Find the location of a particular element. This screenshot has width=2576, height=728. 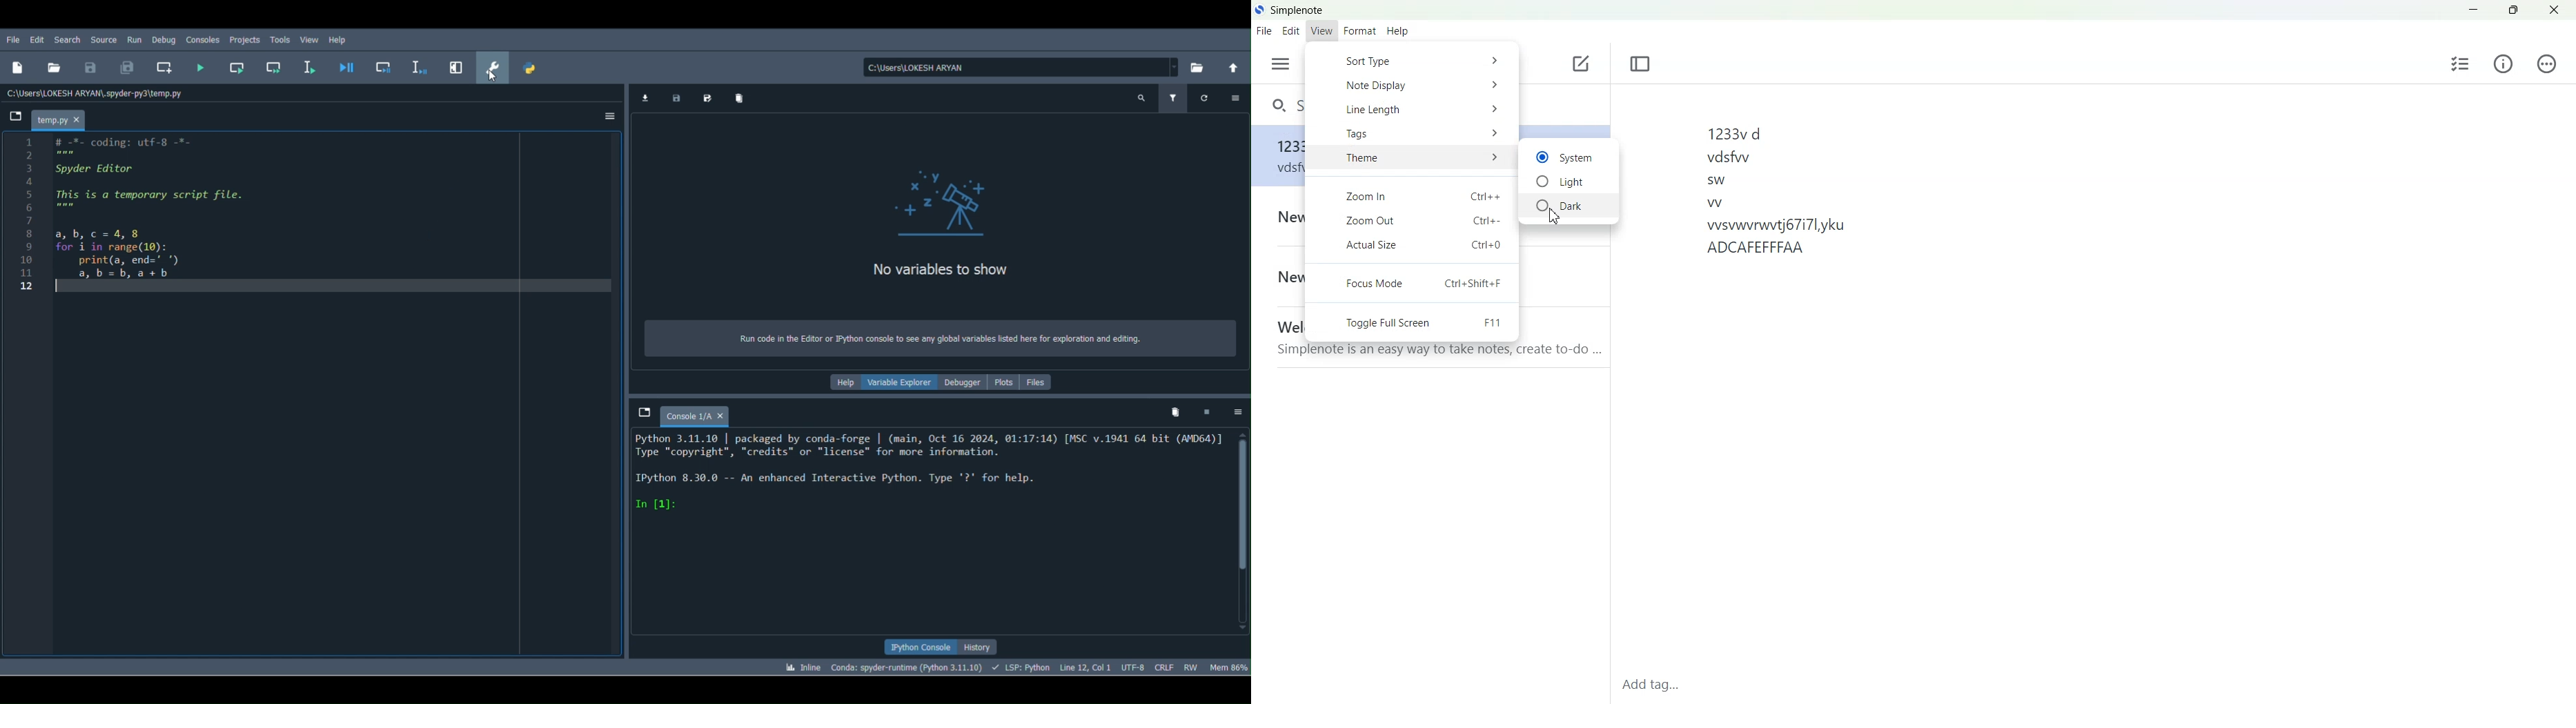

Toggle focus mode is located at coordinates (1640, 64).